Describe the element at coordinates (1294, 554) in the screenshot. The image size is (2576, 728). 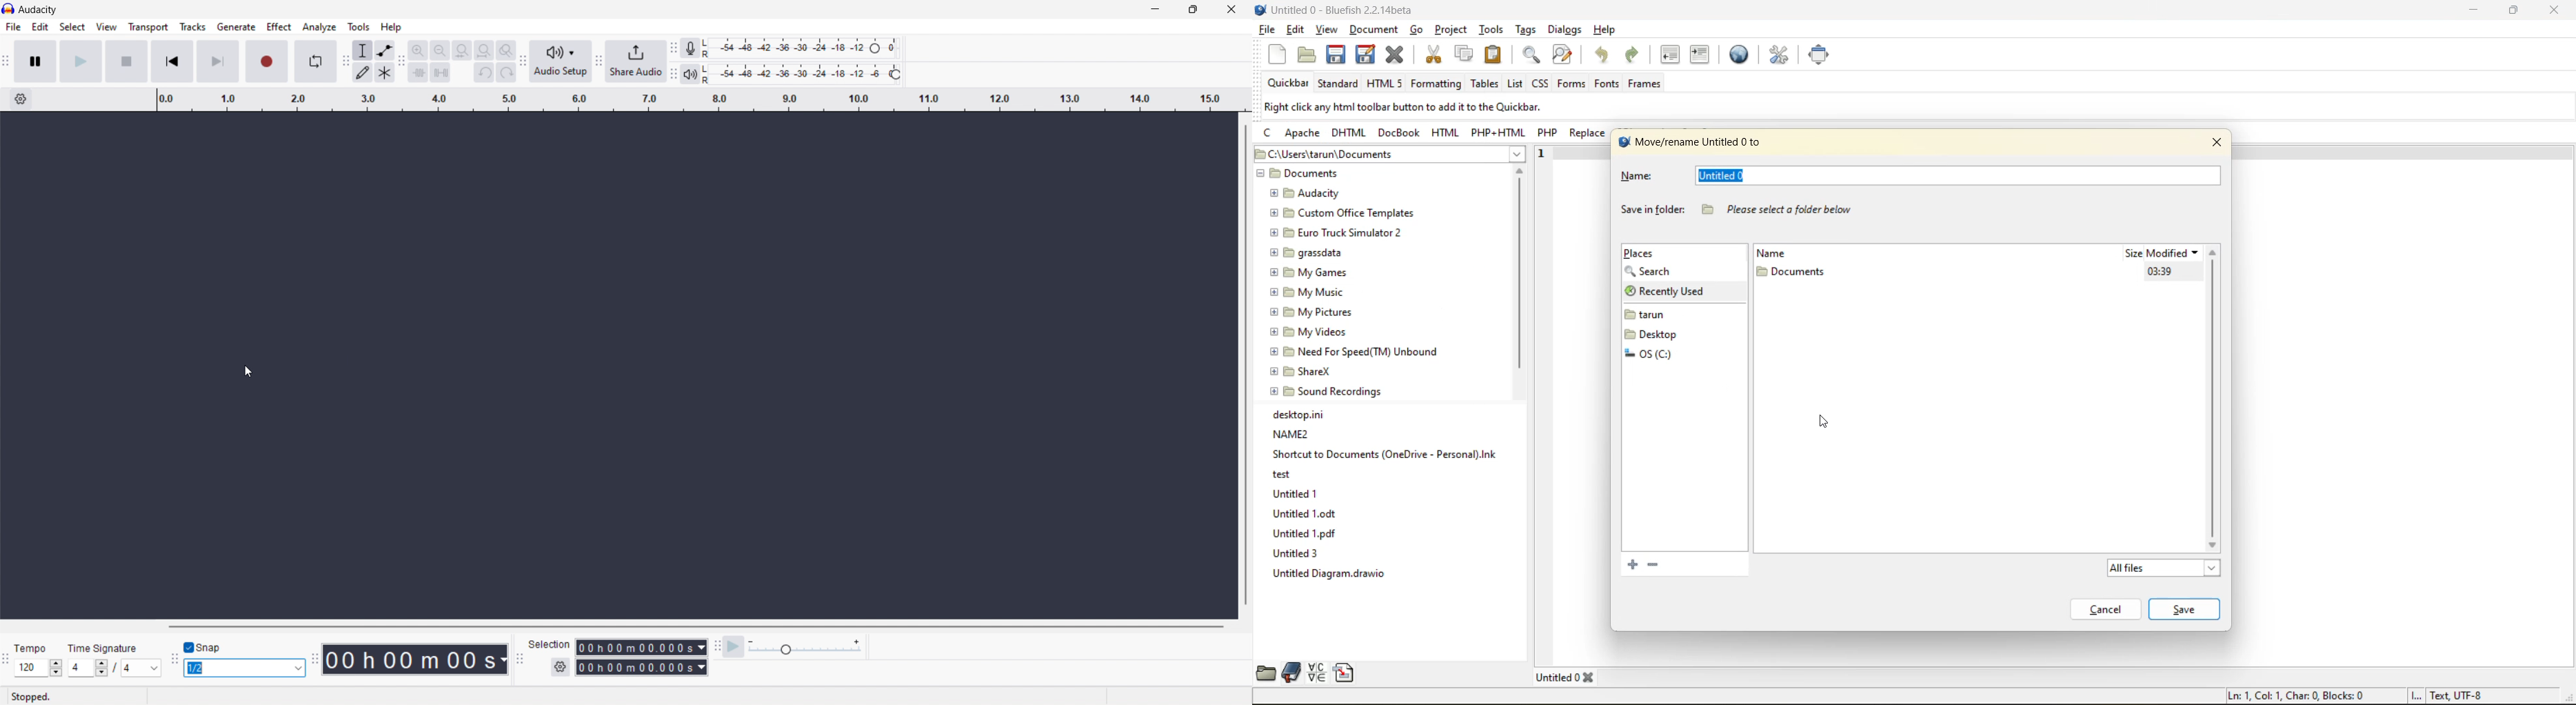
I see `Untitled 3` at that location.